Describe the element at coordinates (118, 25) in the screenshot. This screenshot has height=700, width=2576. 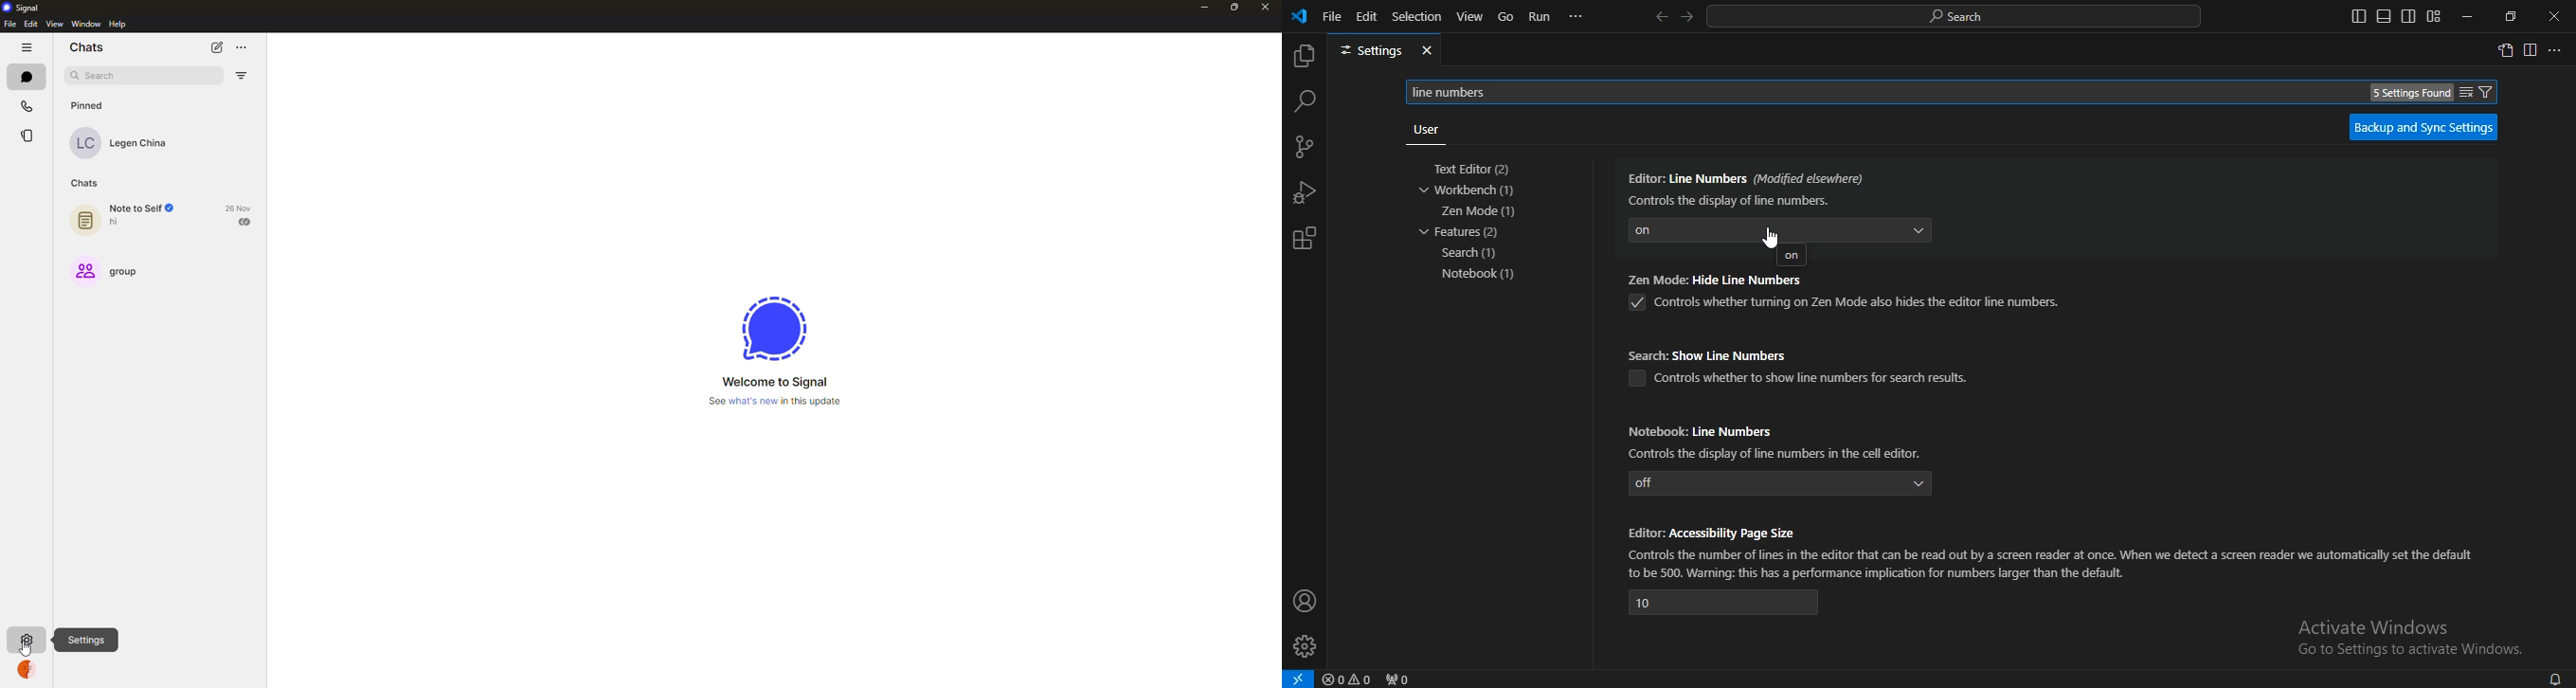
I see `help` at that location.